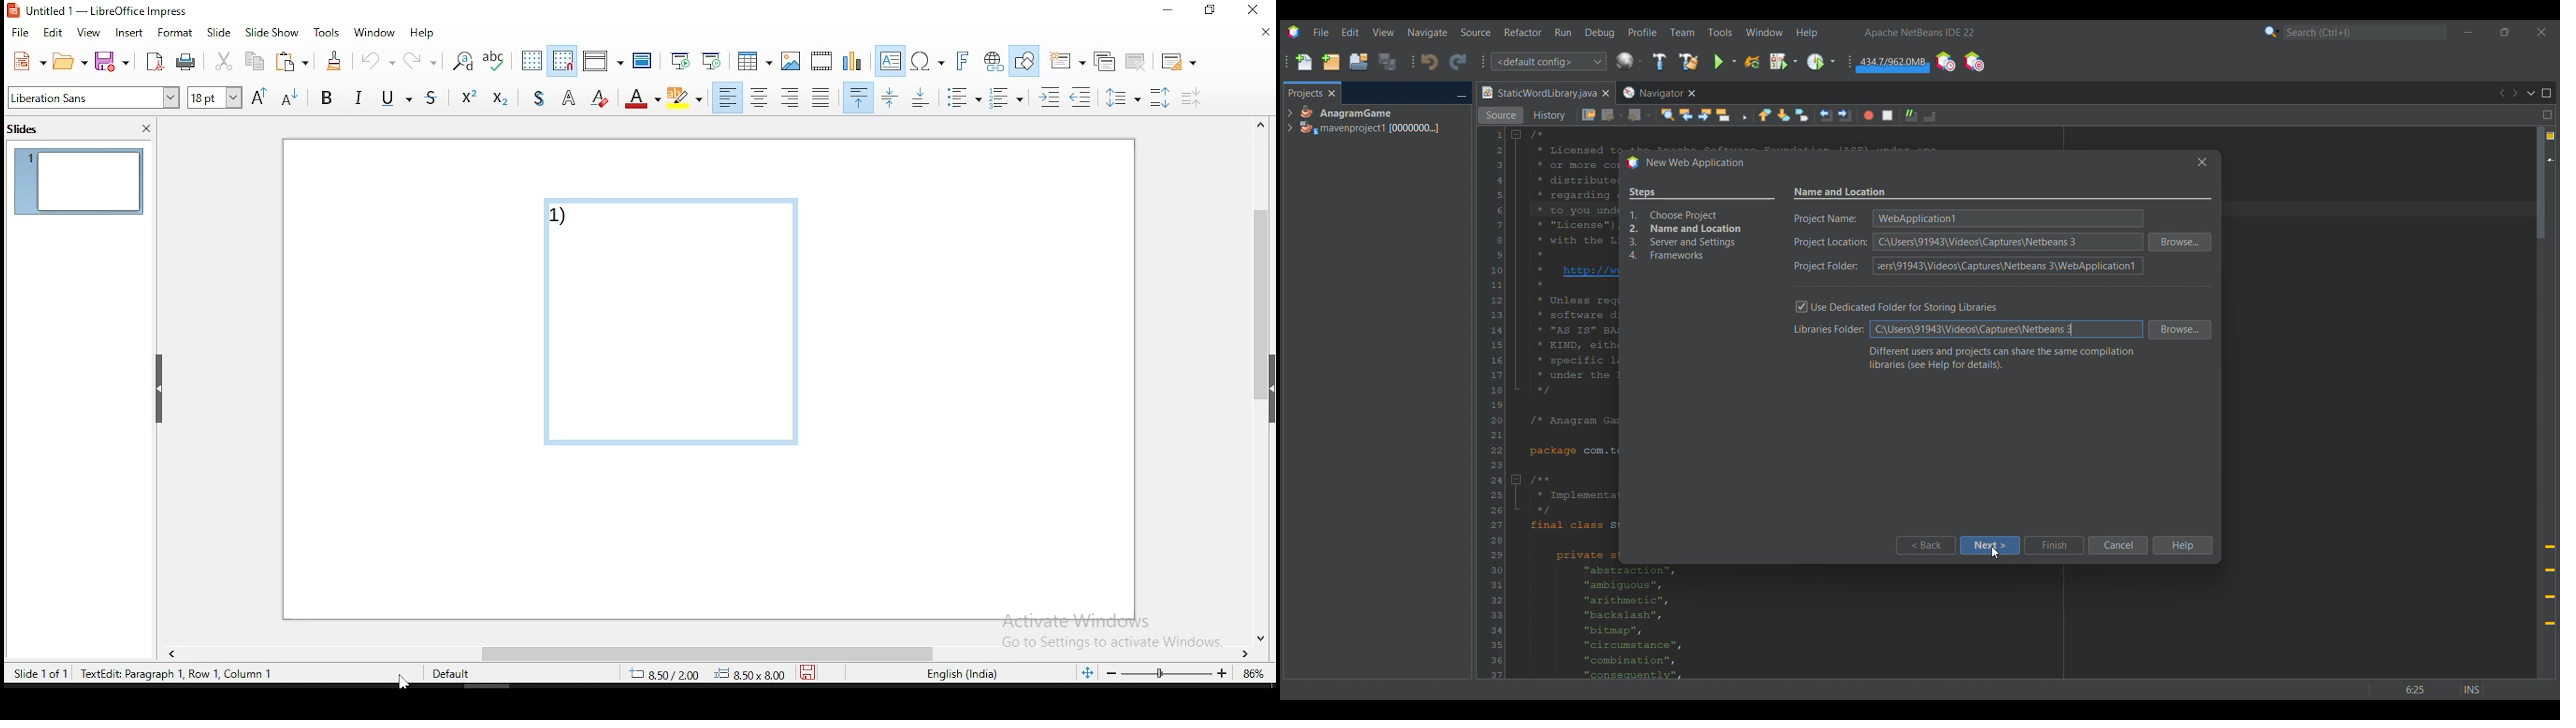  I want to click on increase paragraph spacing, so click(1163, 98).